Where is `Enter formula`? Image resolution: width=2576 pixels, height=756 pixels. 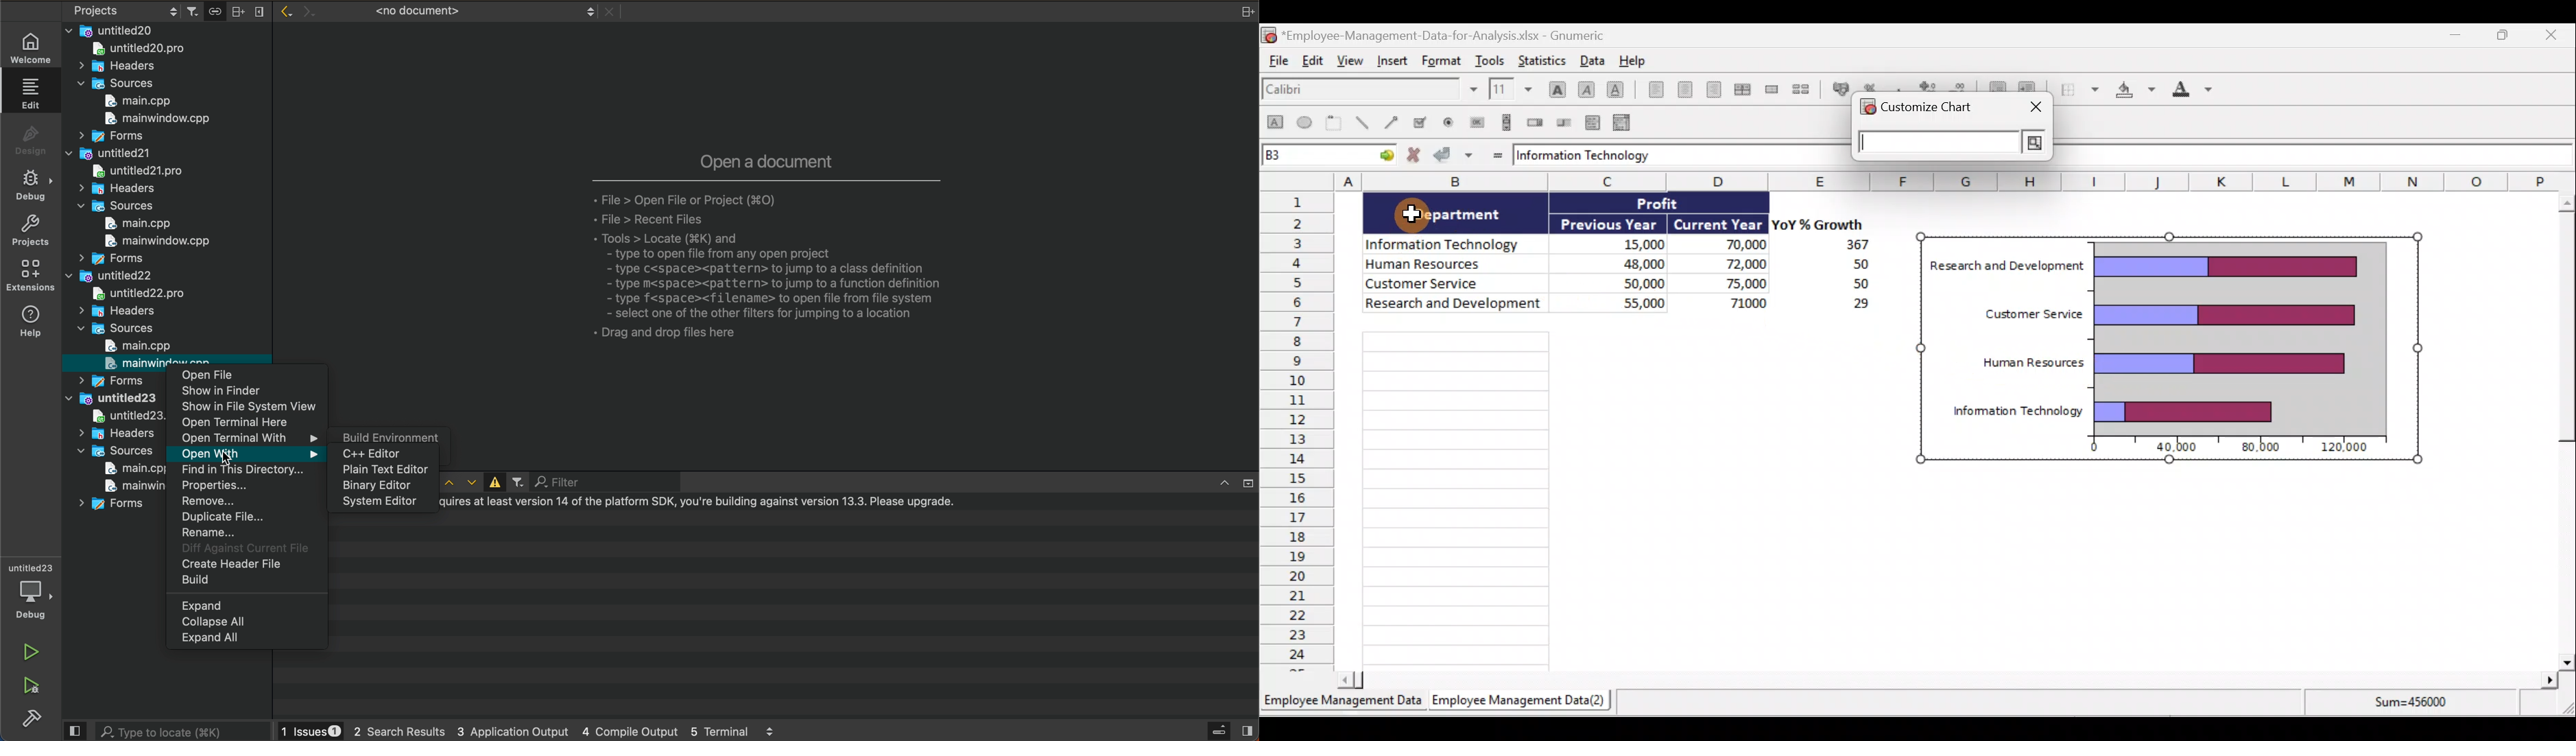
Enter formula is located at coordinates (1497, 154).